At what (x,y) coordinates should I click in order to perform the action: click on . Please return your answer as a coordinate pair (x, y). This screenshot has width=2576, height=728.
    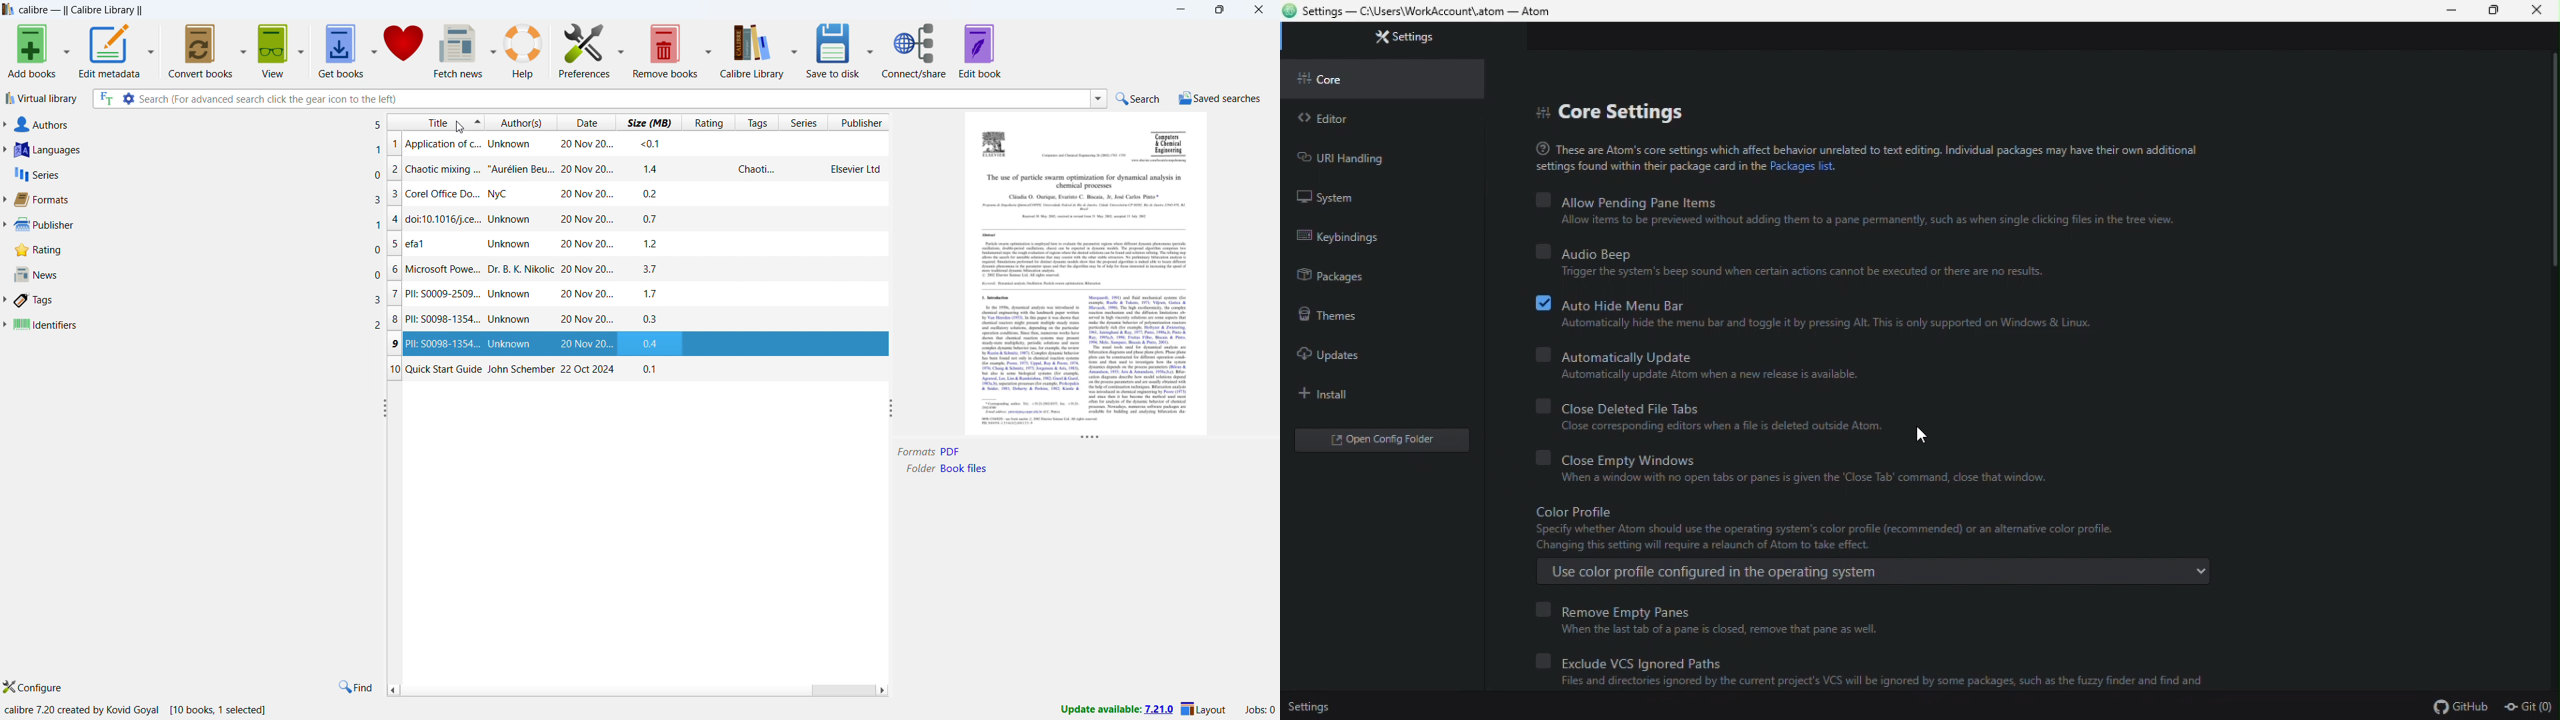
    Looking at the image, I should click on (1083, 212).